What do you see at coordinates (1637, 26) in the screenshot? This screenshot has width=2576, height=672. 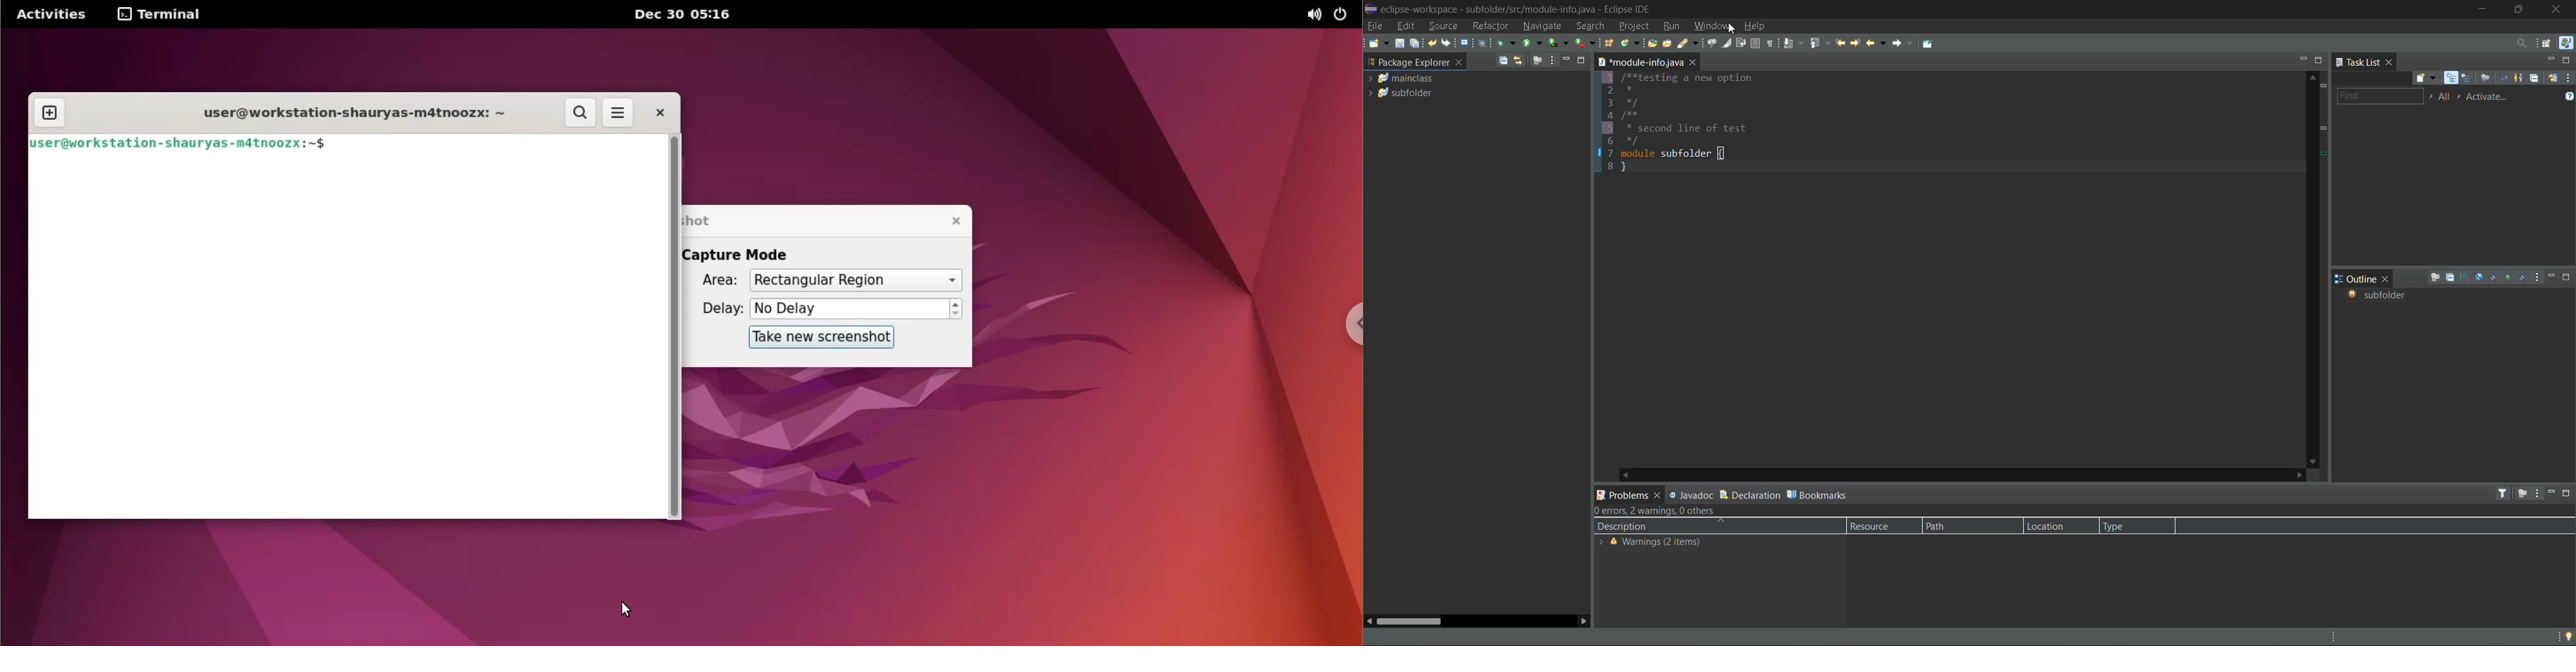 I see `project` at bounding box center [1637, 26].